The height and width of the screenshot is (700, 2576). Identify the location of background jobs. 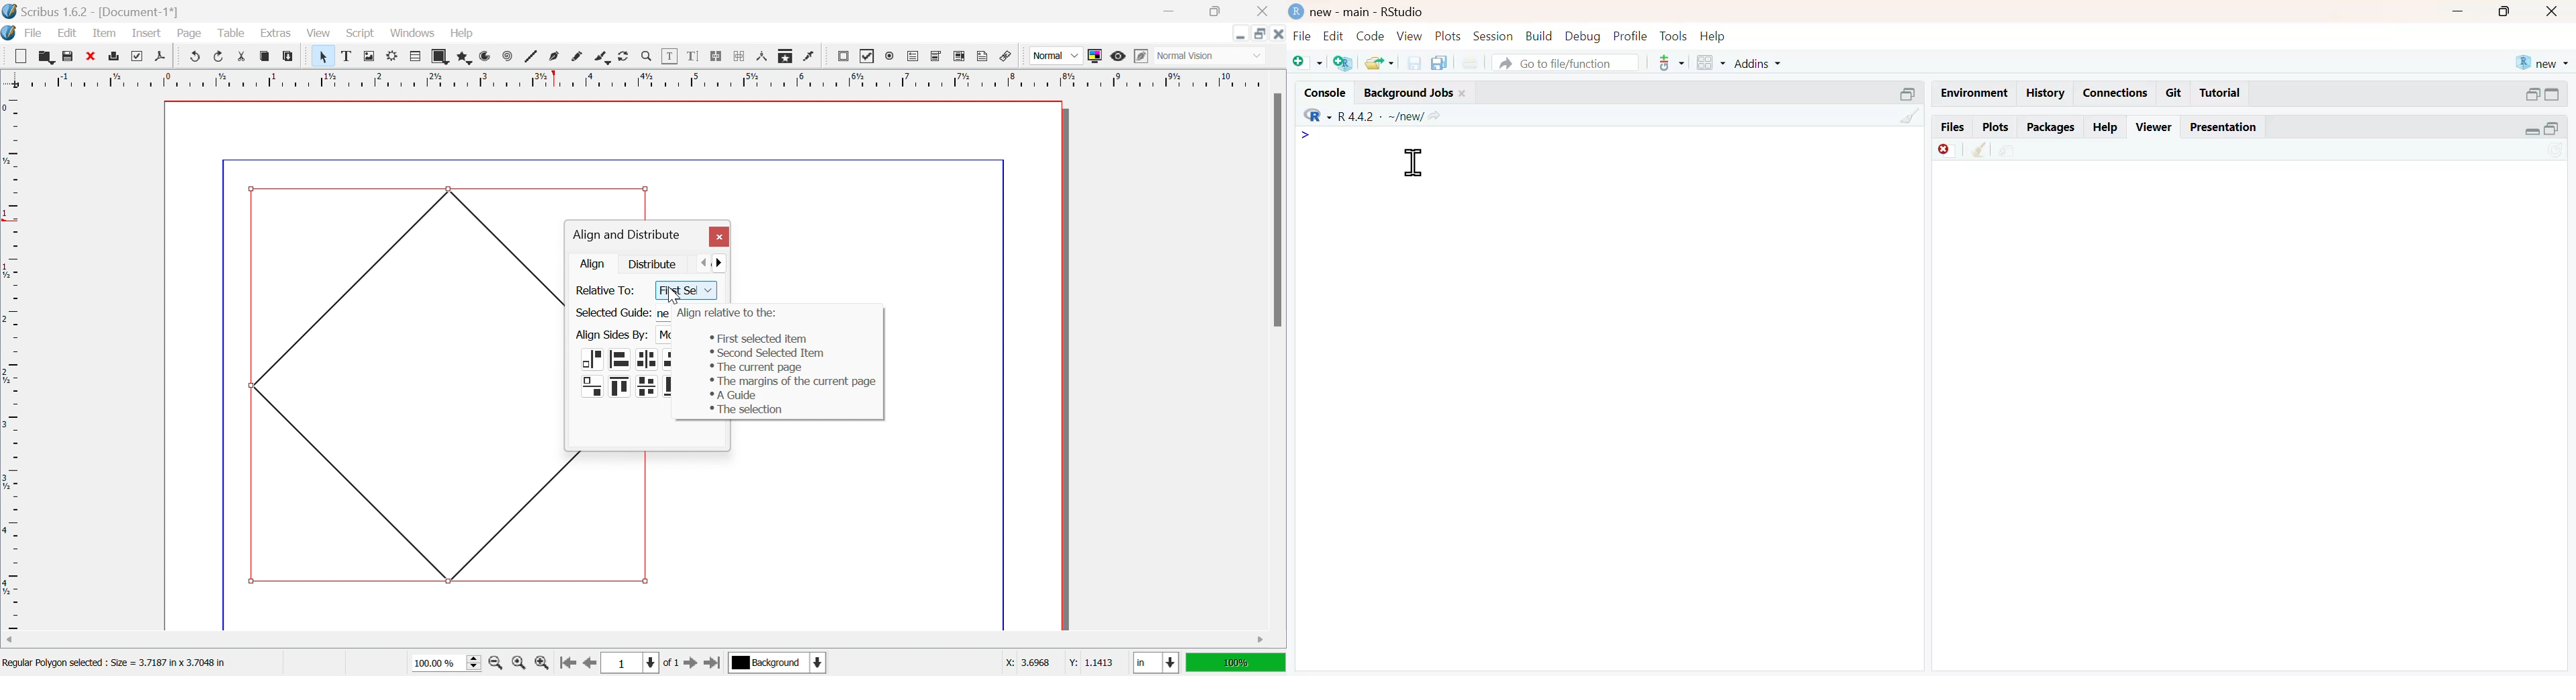
(1406, 92).